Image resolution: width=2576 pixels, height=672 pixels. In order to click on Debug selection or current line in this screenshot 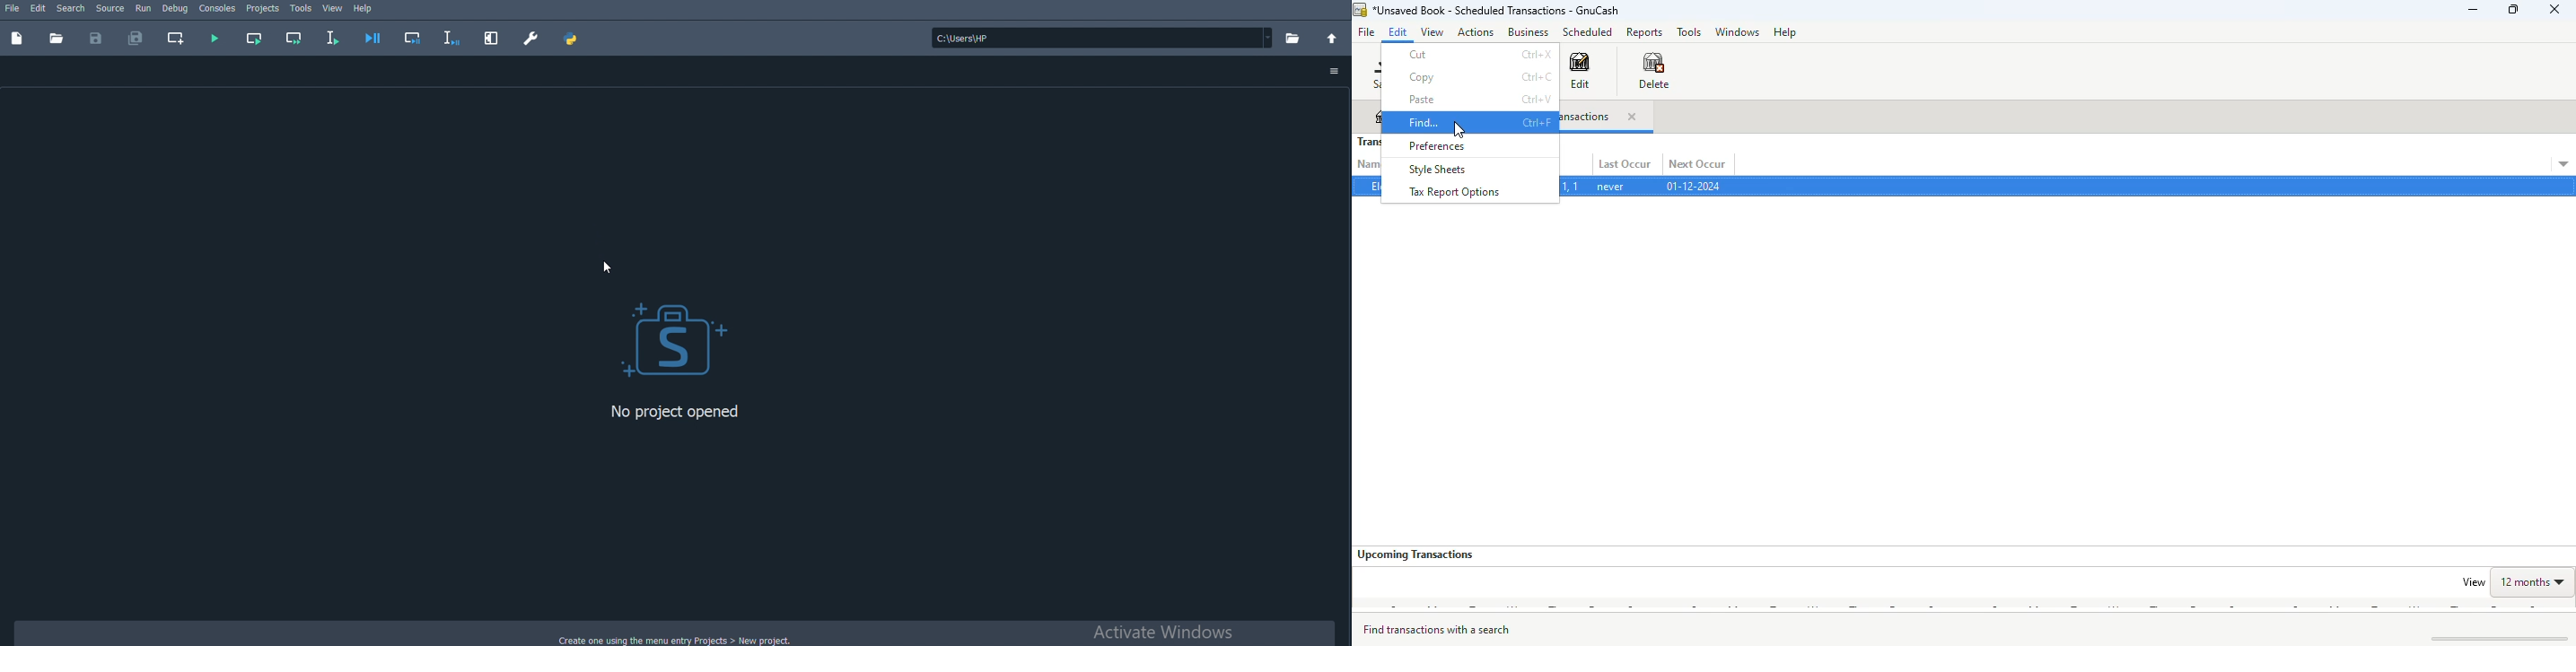, I will do `click(452, 37)`.